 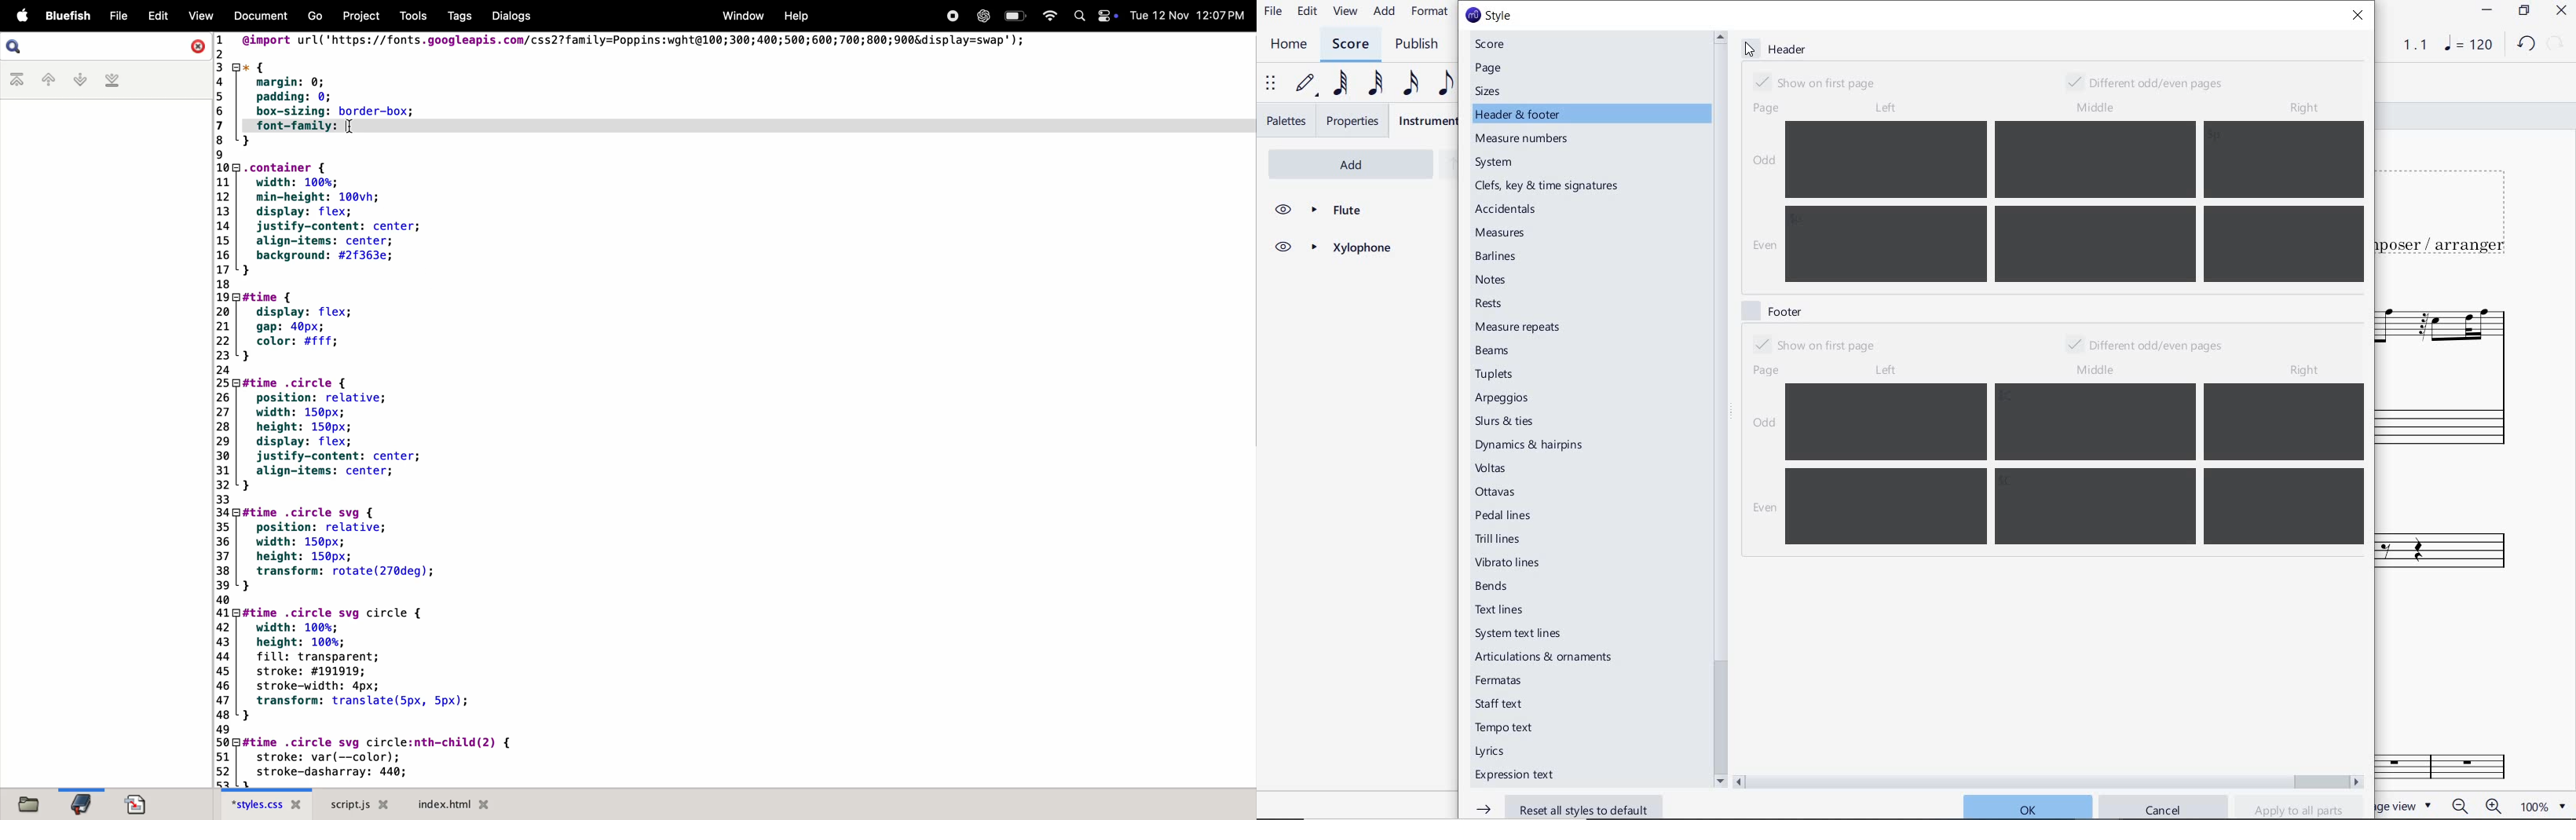 What do you see at coordinates (1763, 109) in the screenshot?
I see `page` at bounding box center [1763, 109].